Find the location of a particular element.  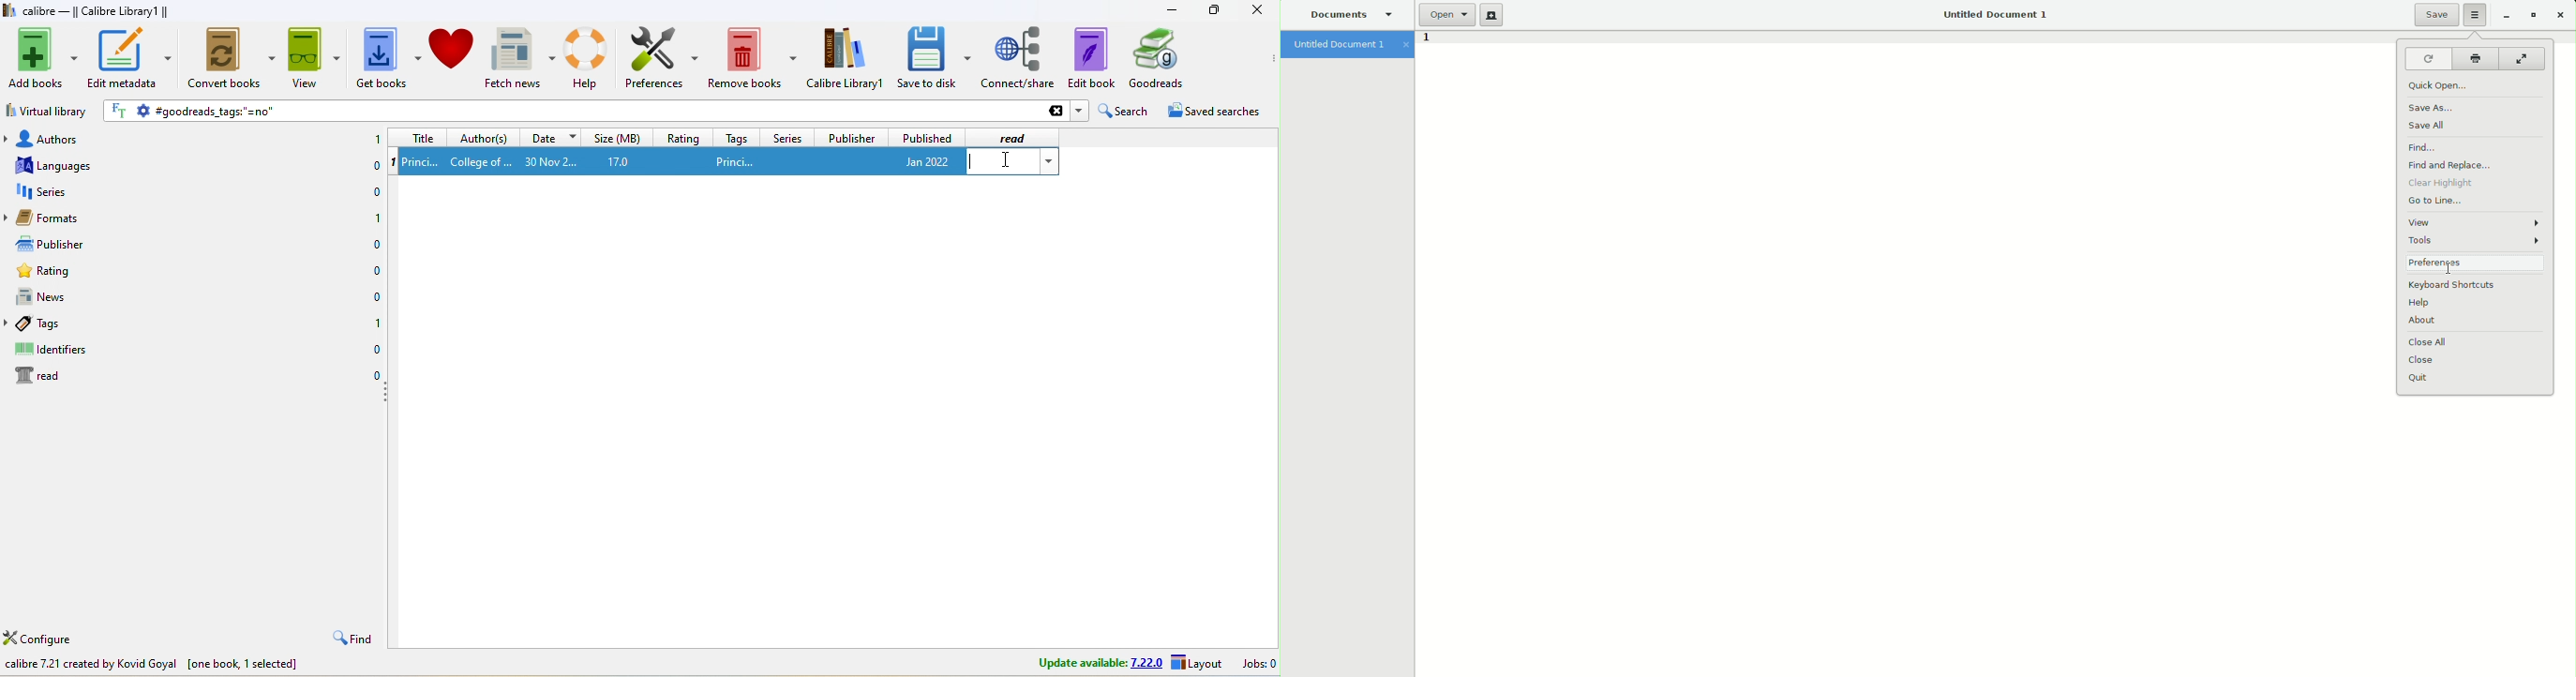

FT is located at coordinates (120, 111).